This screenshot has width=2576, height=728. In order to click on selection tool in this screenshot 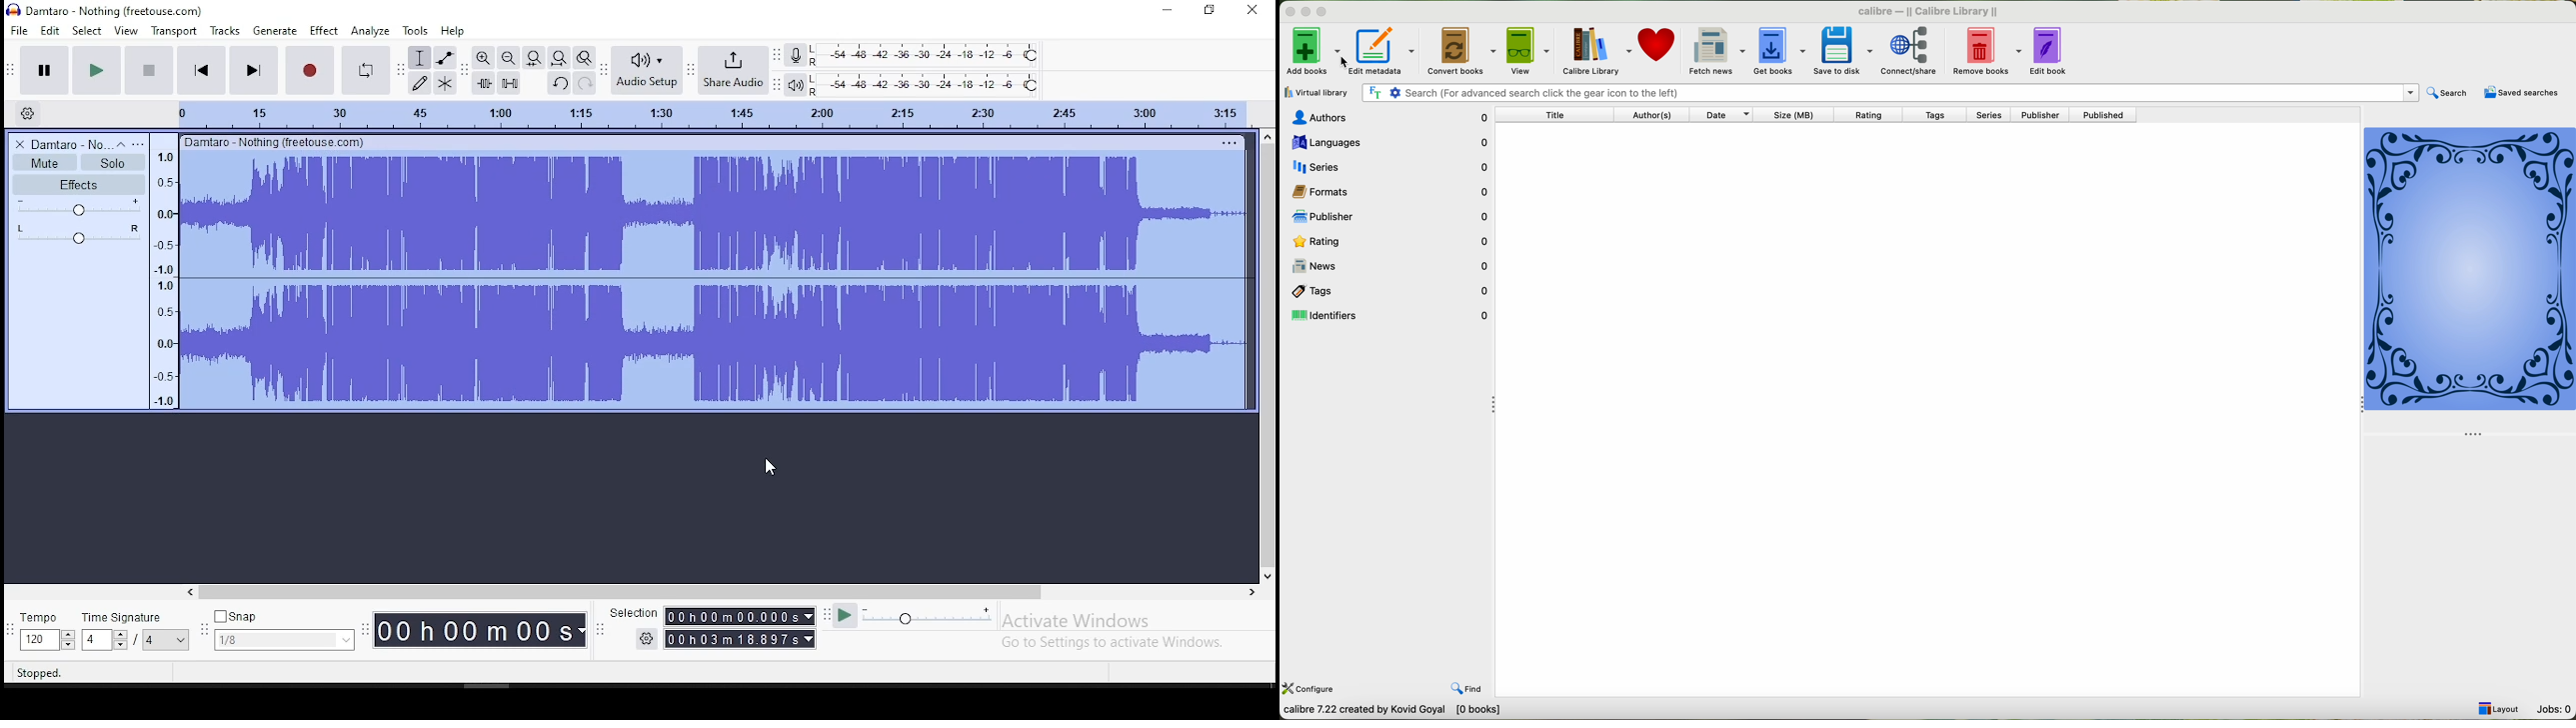, I will do `click(419, 58)`.